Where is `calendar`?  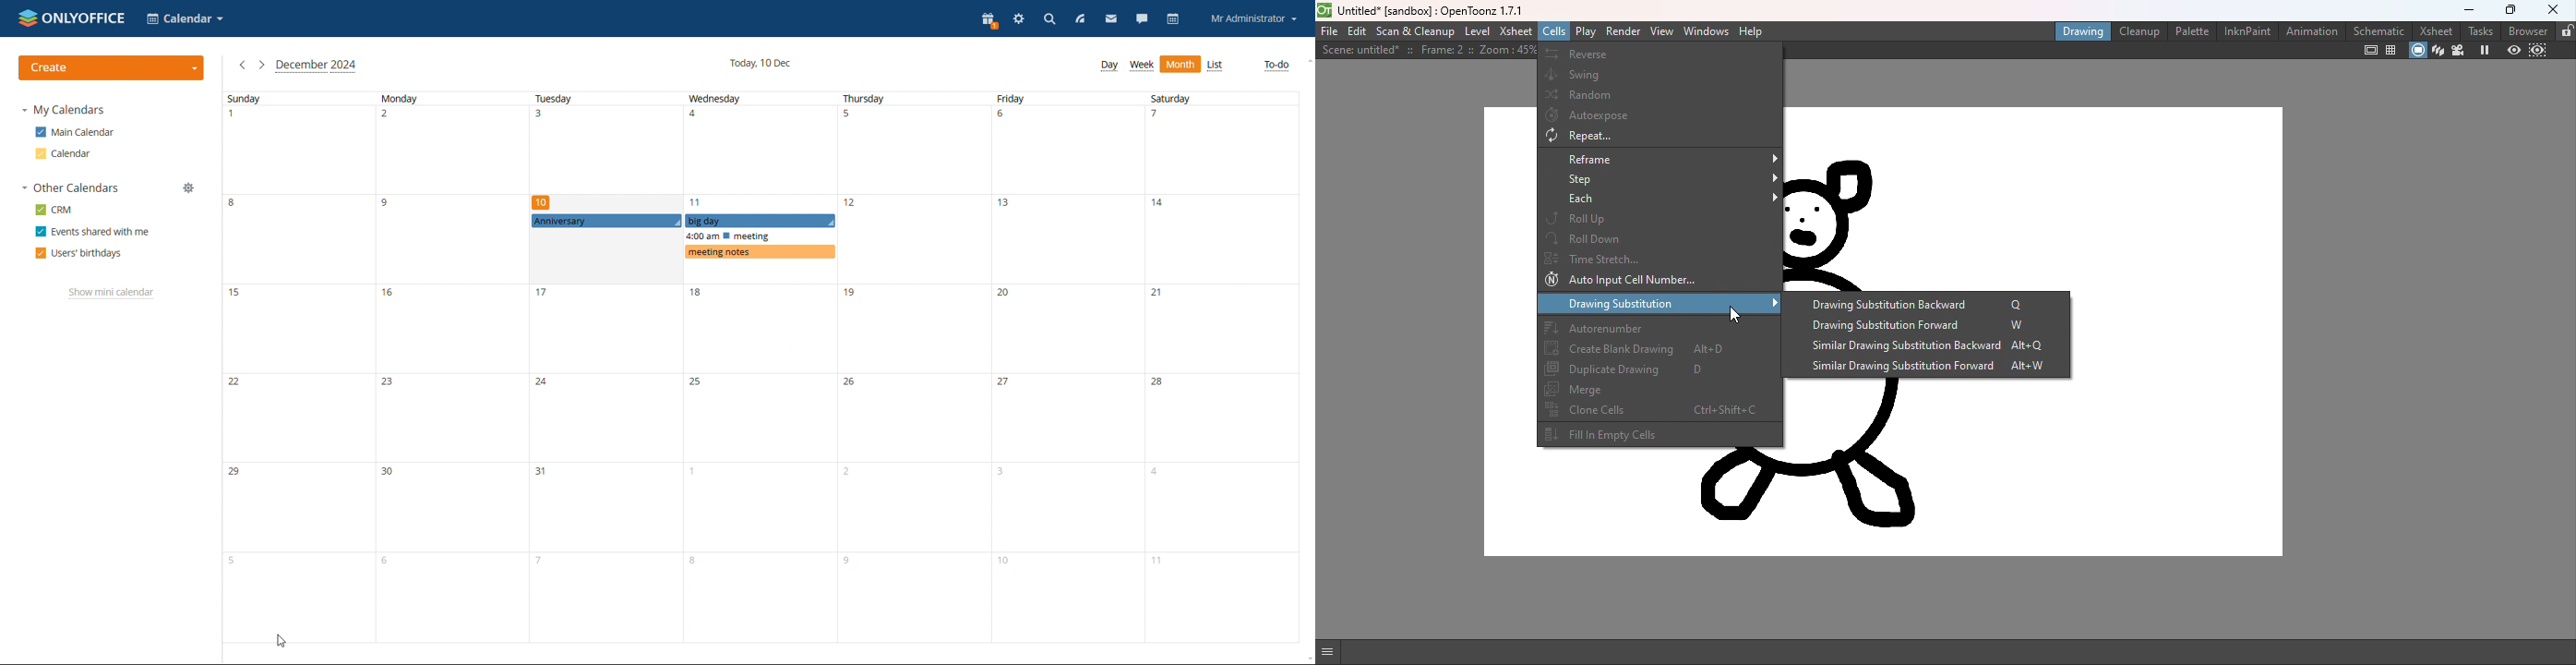 calendar is located at coordinates (62, 154).